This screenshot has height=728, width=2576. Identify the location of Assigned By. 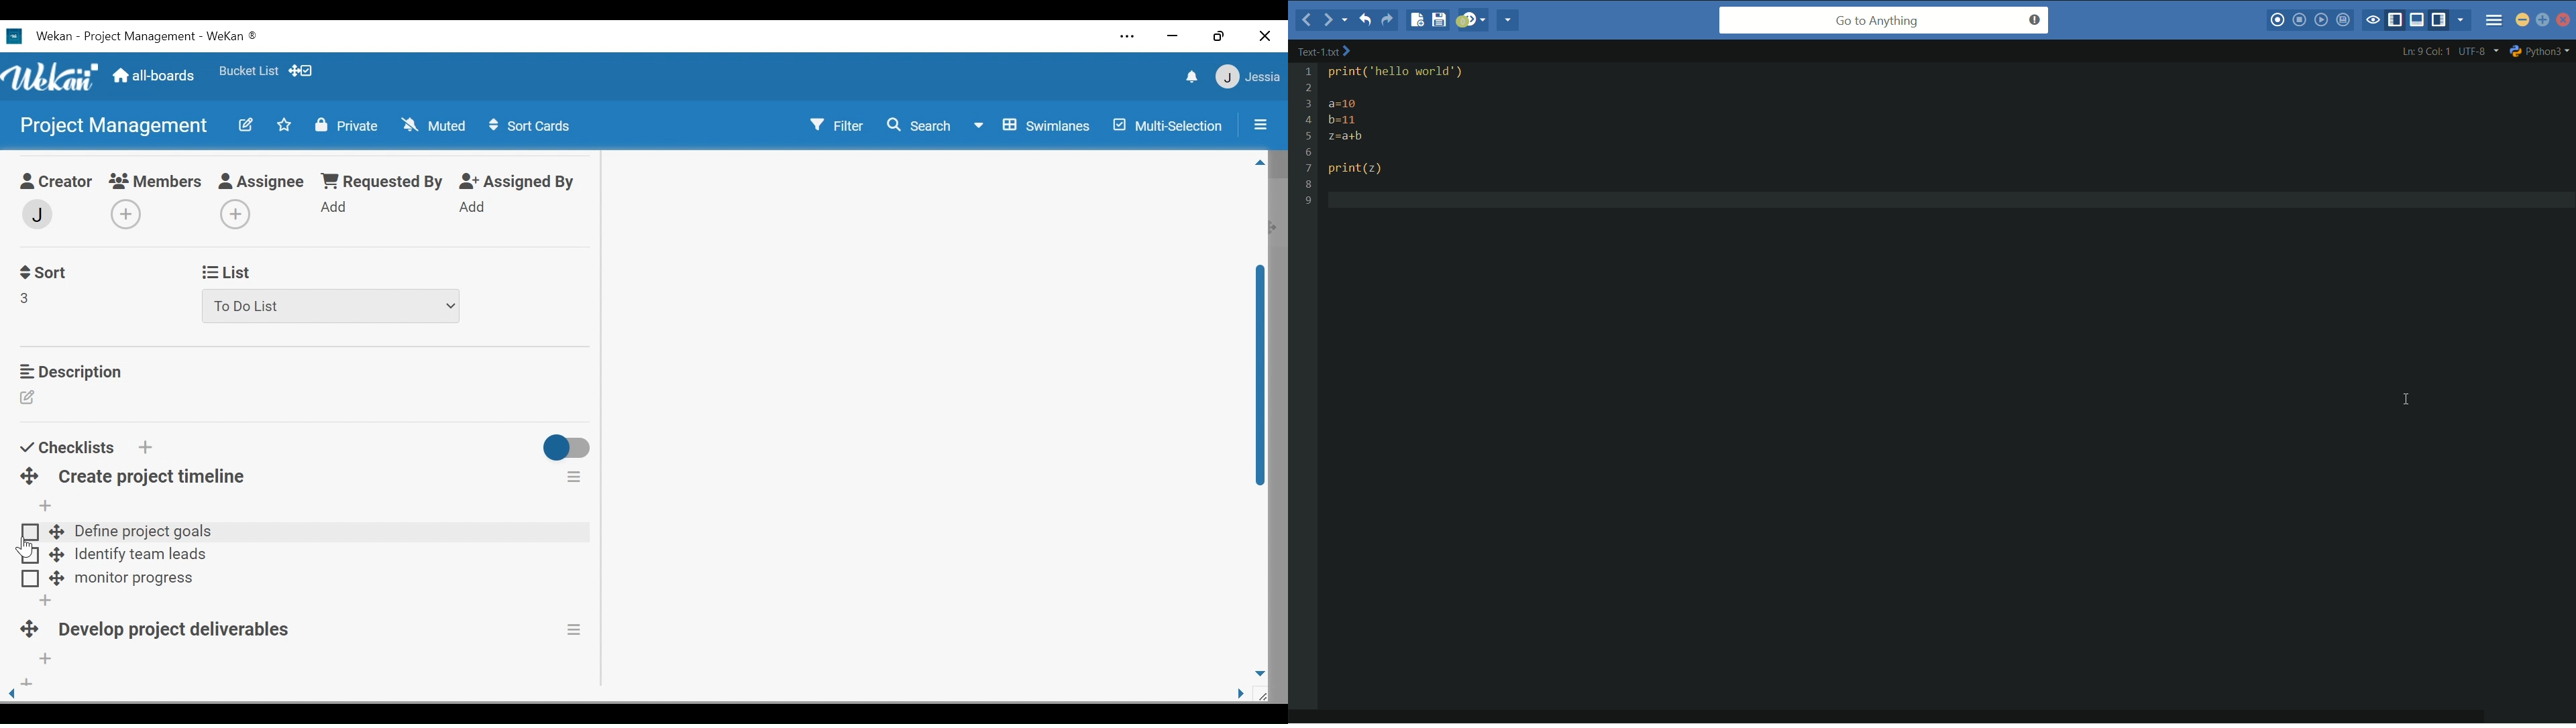
(518, 182).